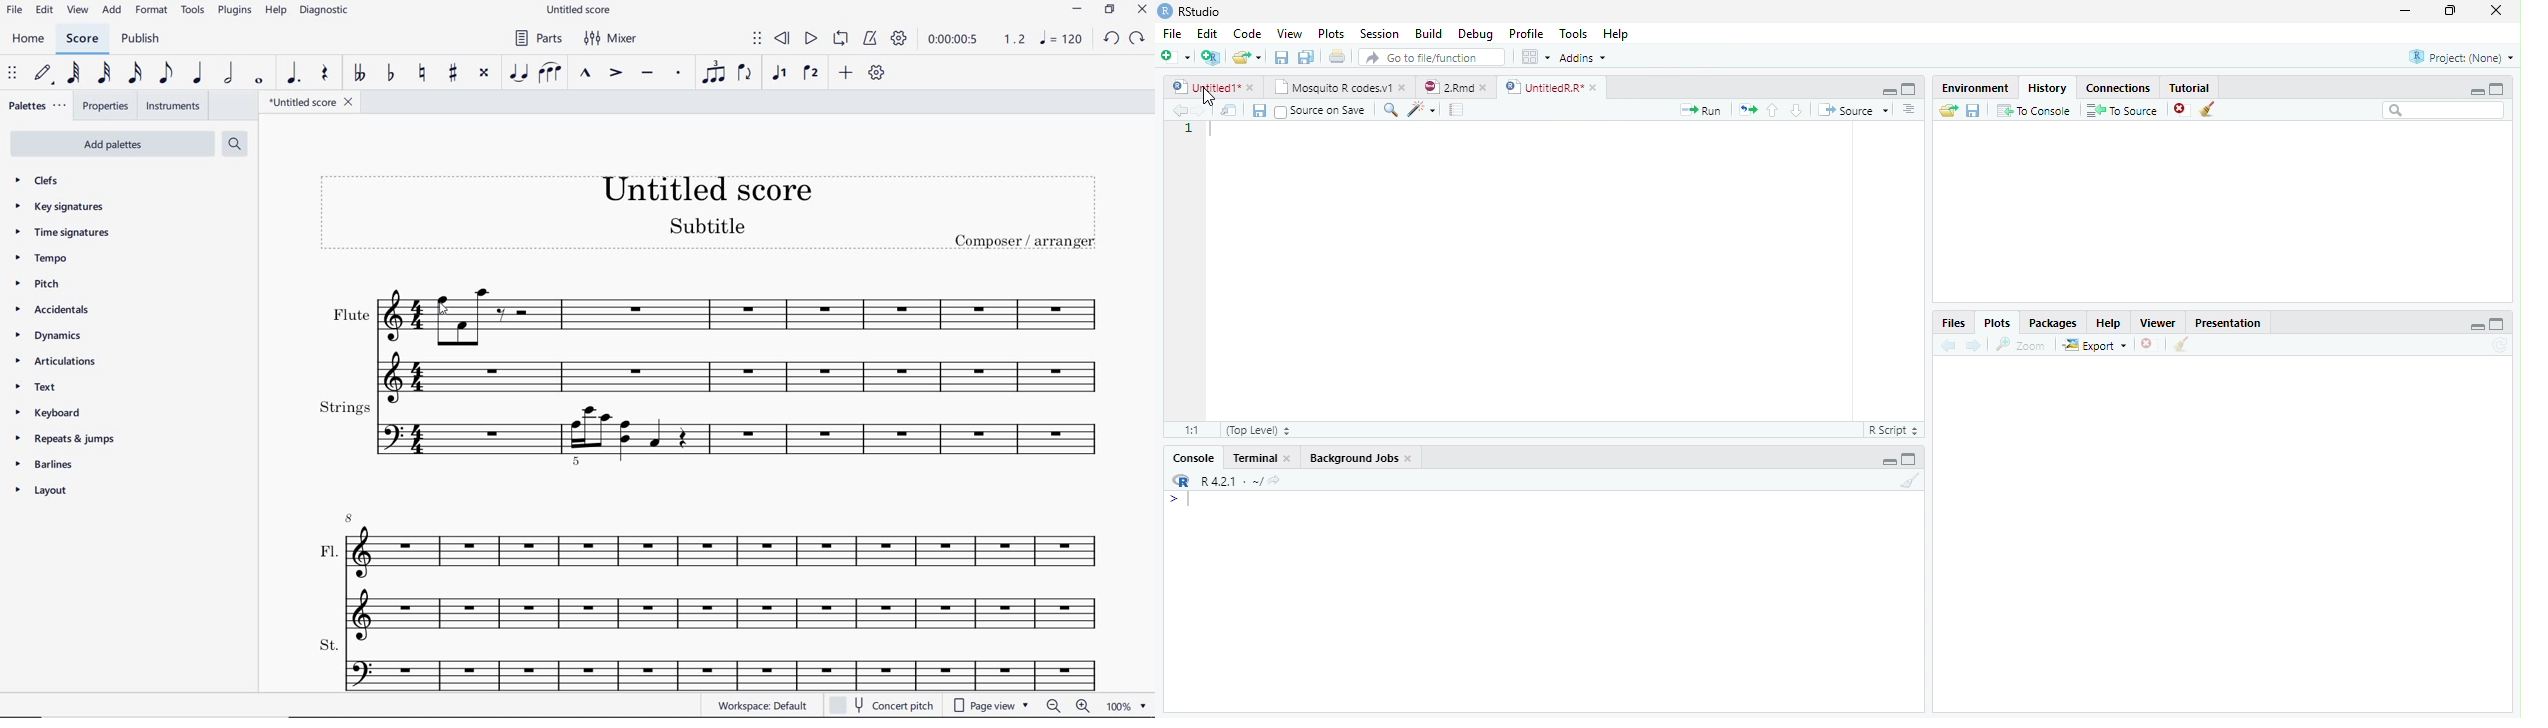  Describe the element at coordinates (1956, 323) in the screenshot. I see `Files` at that location.